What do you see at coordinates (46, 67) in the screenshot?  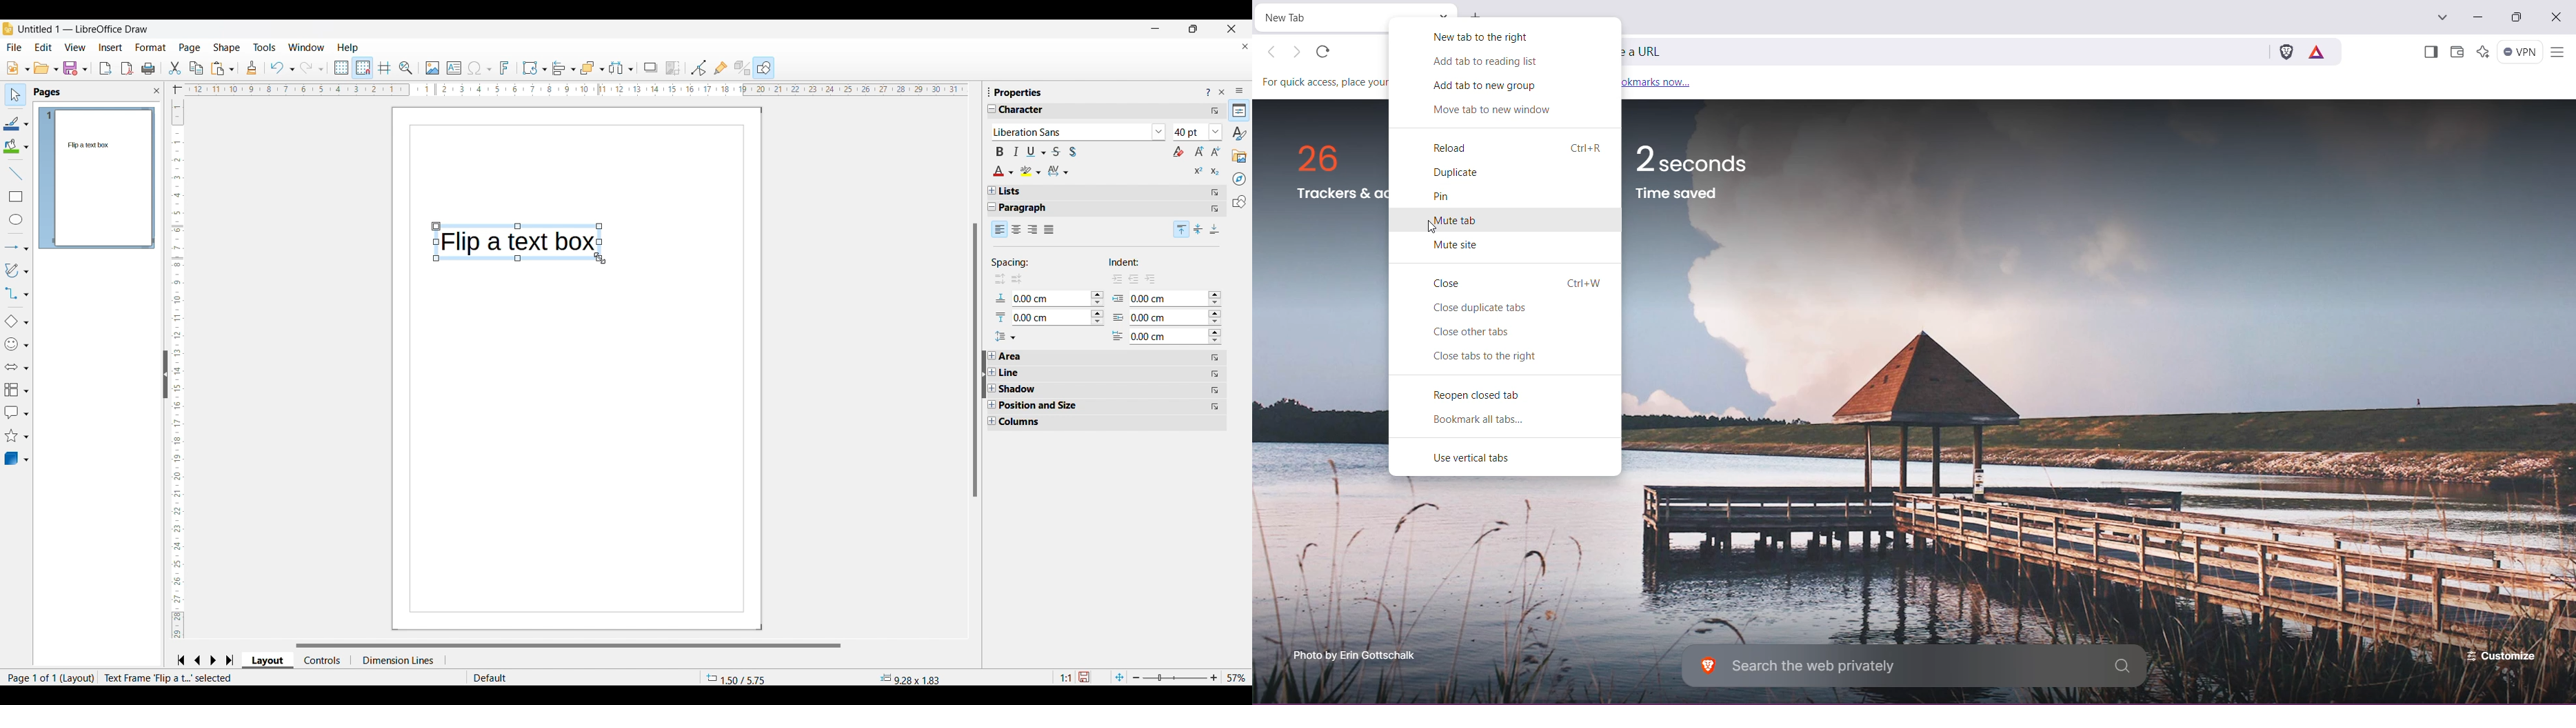 I see `Open document options` at bounding box center [46, 67].